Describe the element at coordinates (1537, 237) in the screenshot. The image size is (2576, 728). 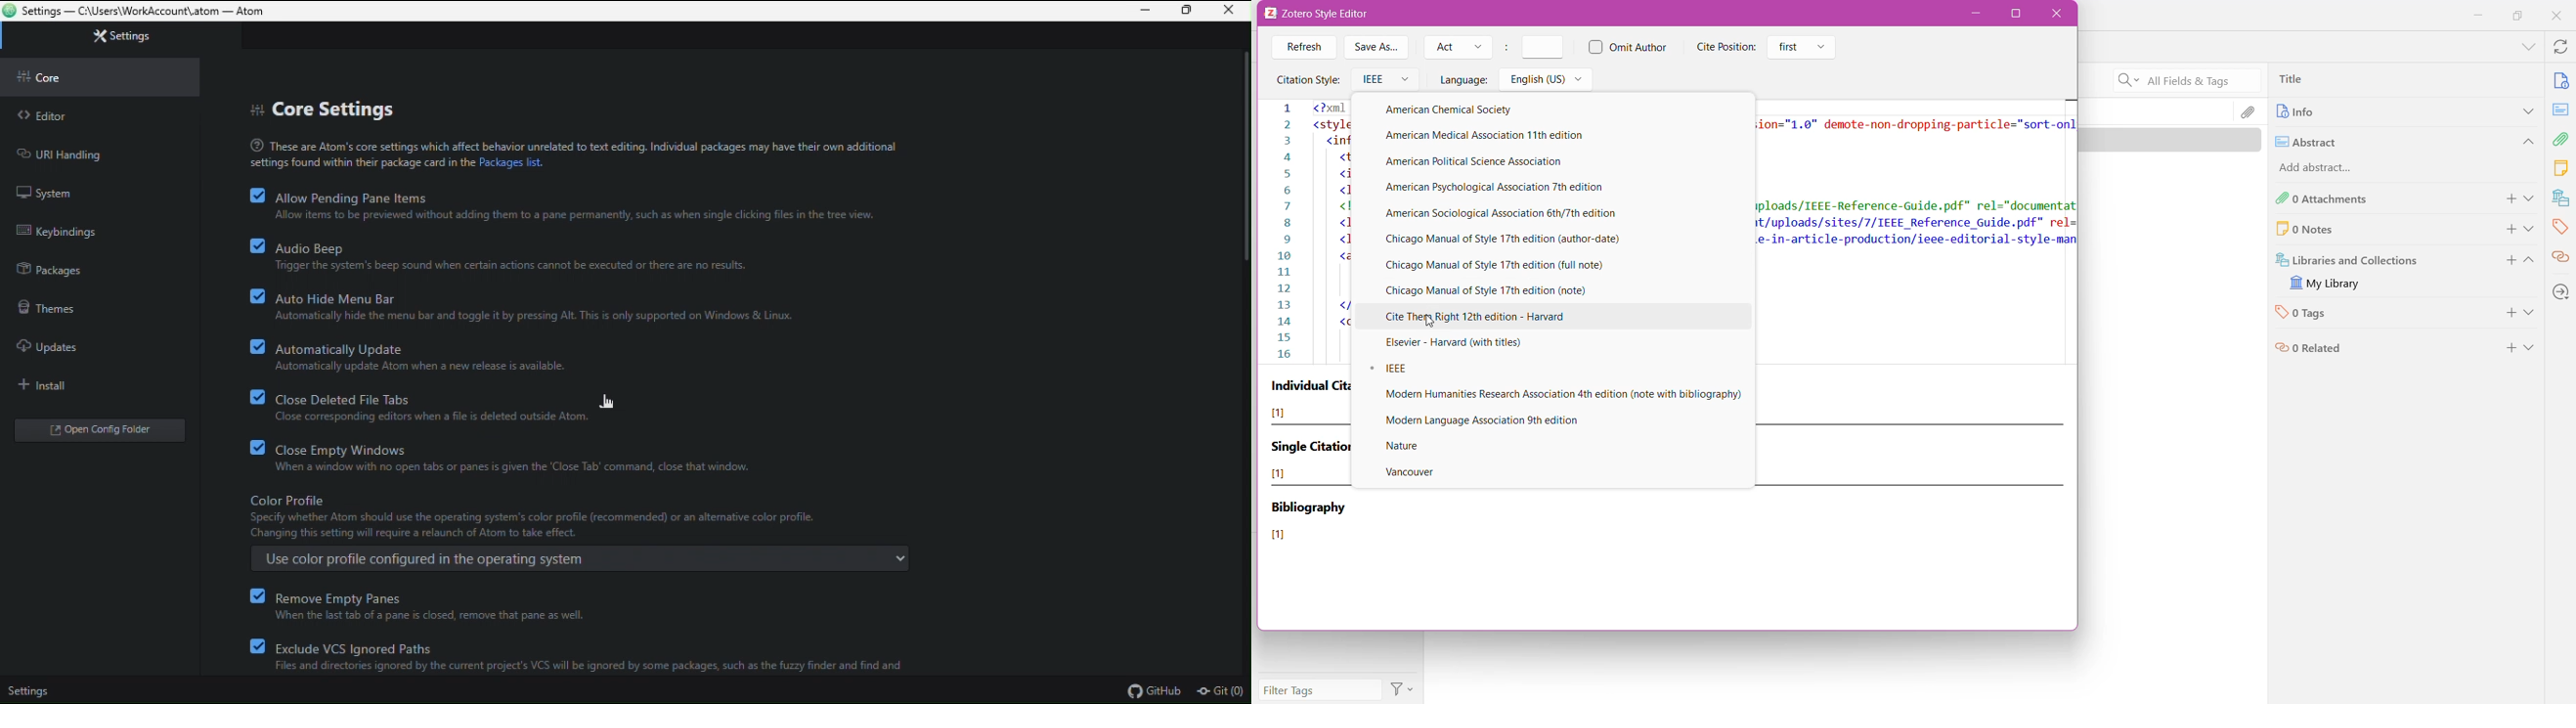
I see `Chicago Manual of Style 17th edition(author-date)` at that location.